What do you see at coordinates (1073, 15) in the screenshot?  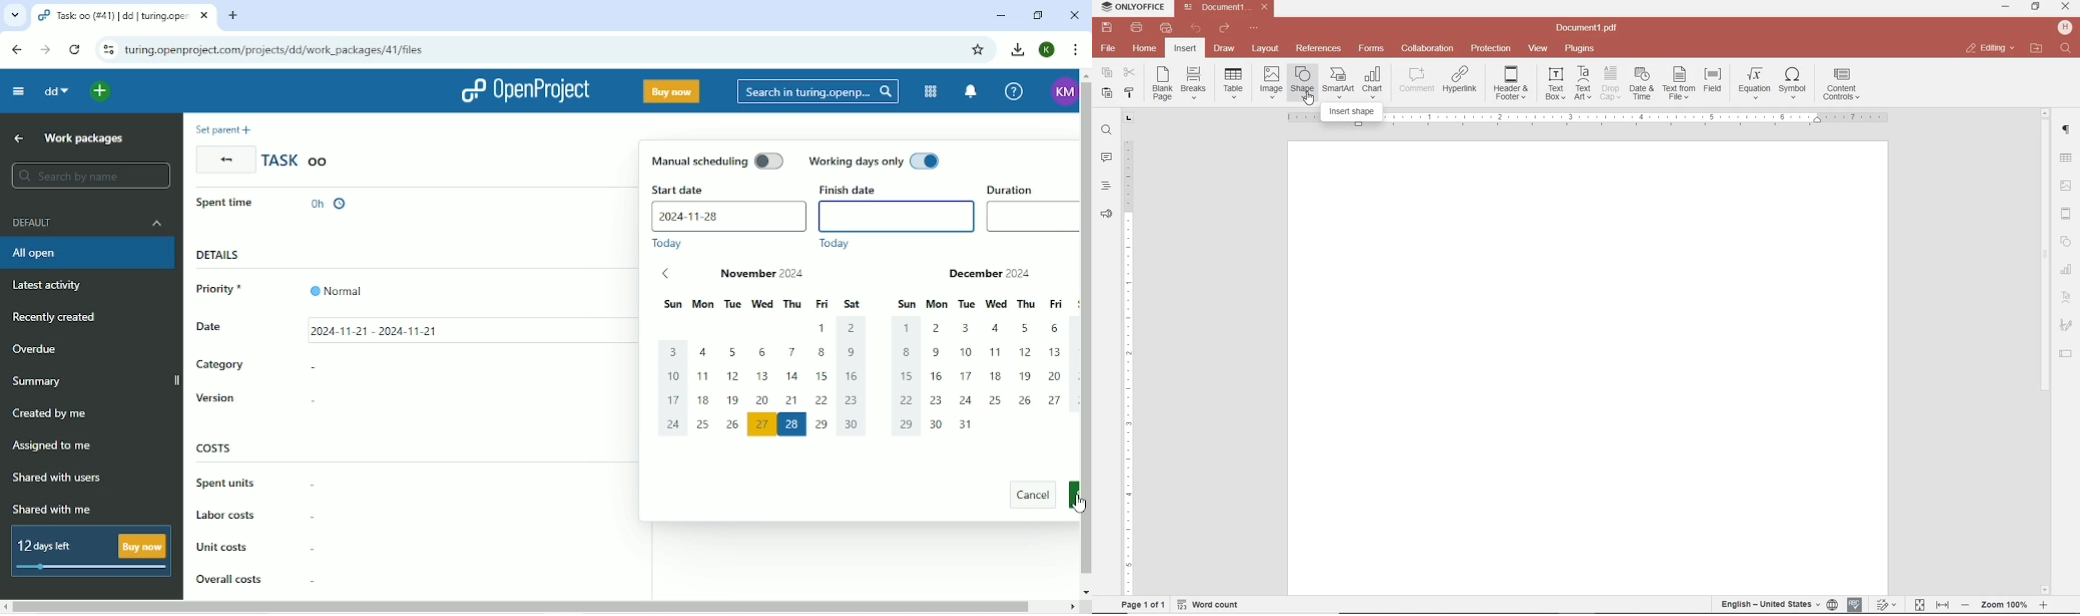 I see `Close` at bounding box center [1073, 15].